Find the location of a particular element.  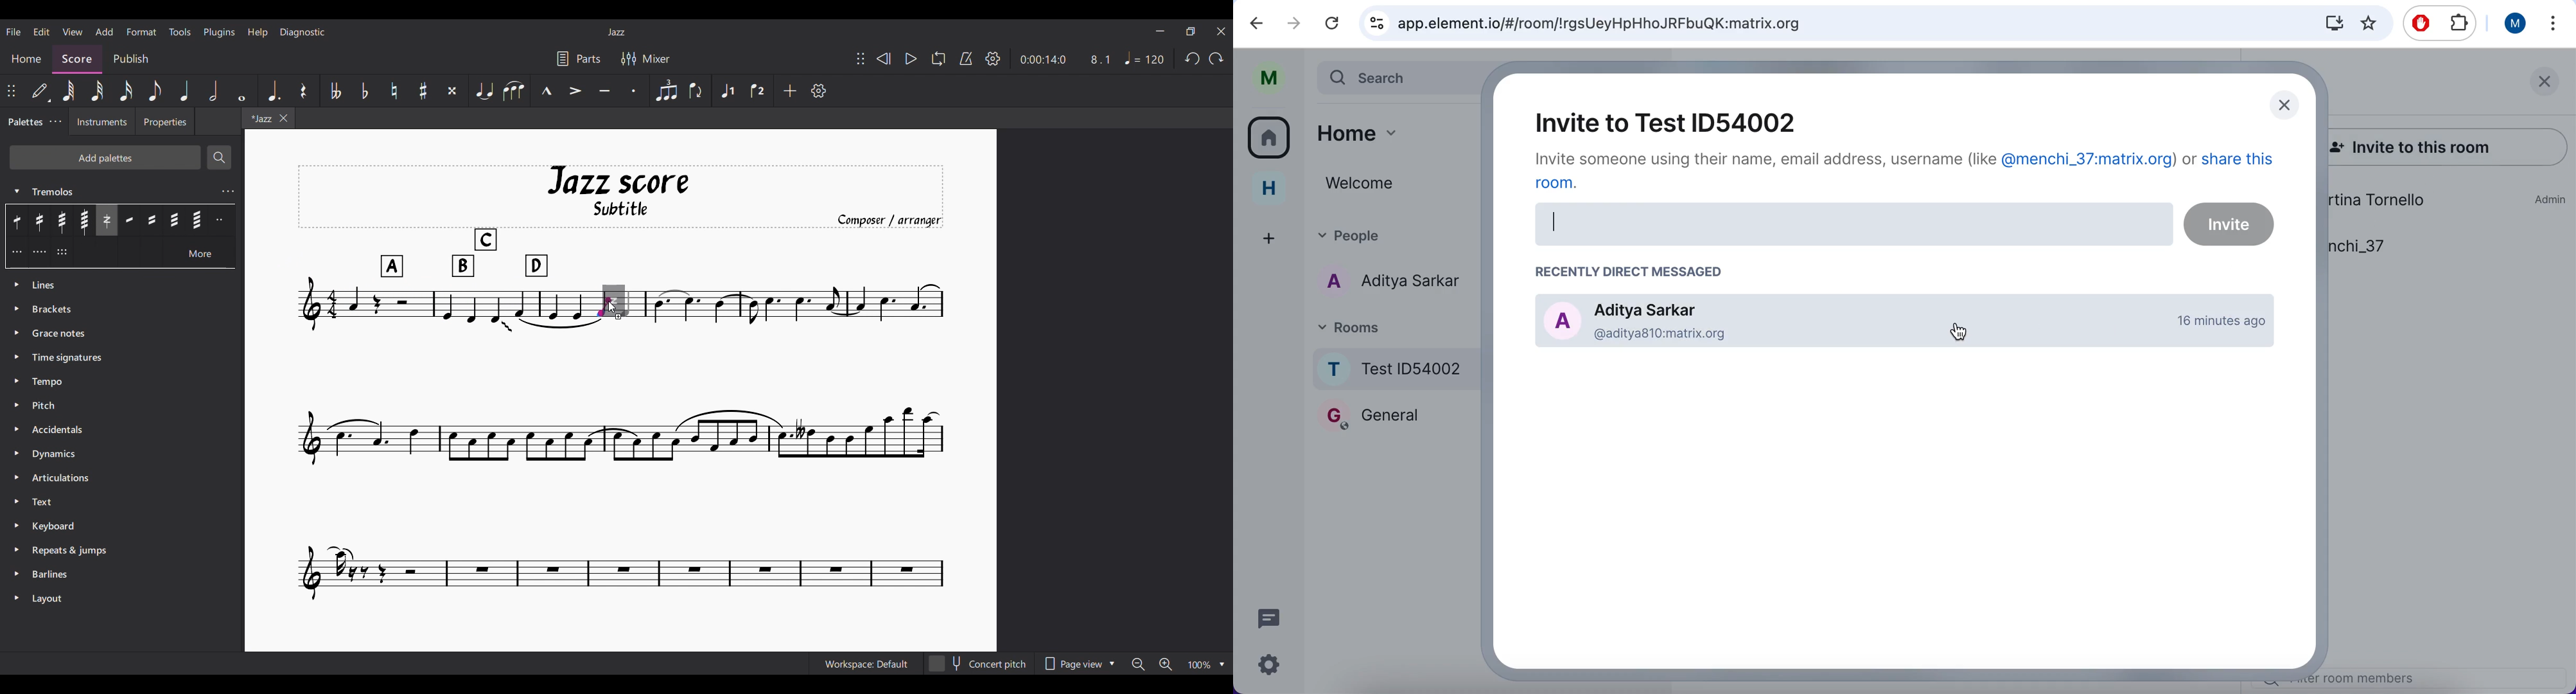

16th note is located at coordinates (125, 91).